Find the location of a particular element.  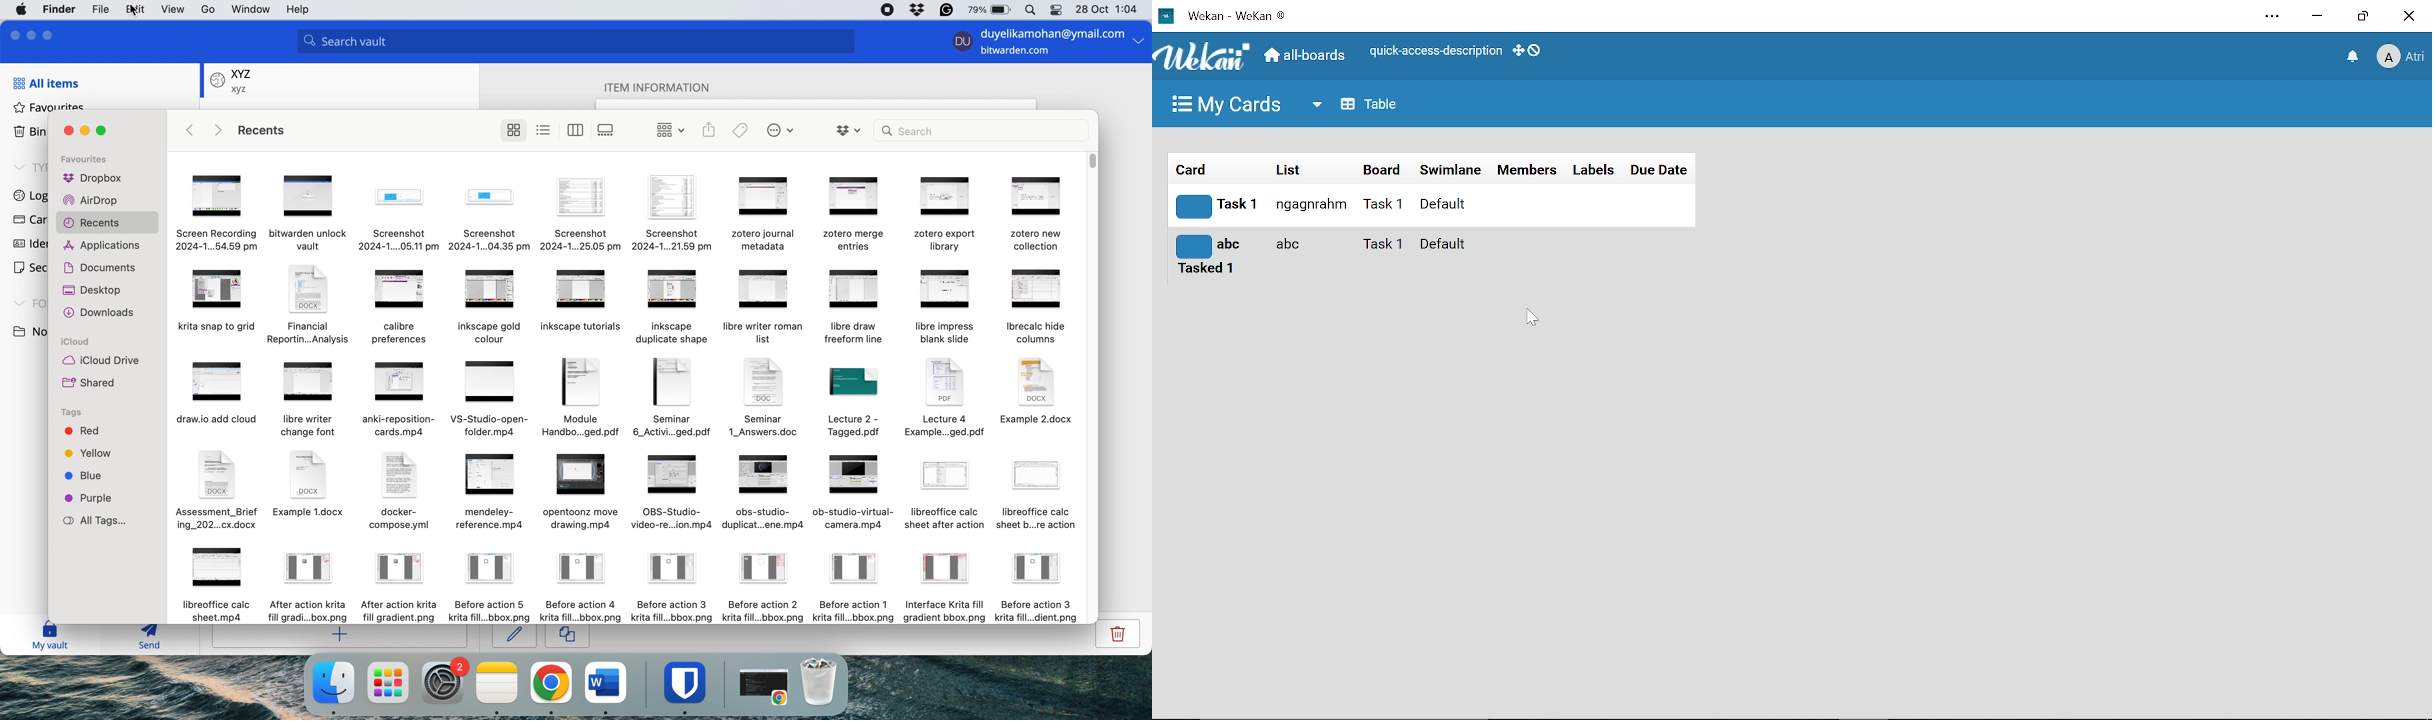

ms word is located at coordinates (606, 682).